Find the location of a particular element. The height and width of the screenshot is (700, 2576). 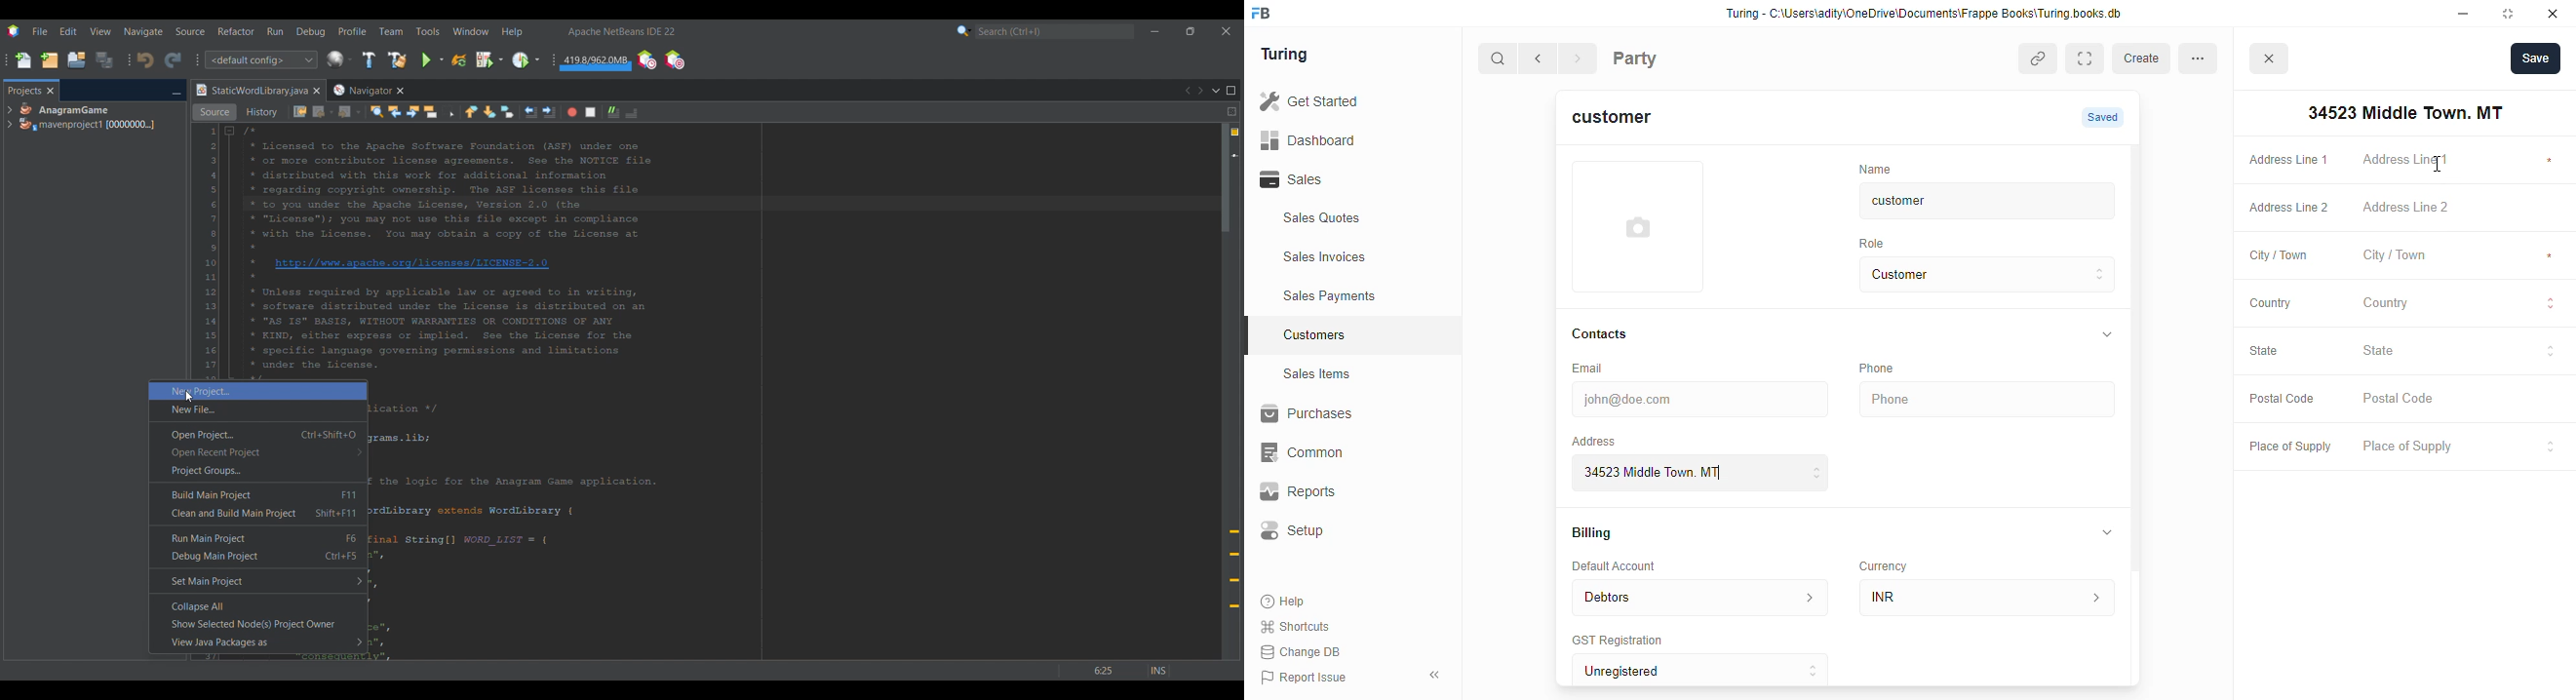

Expand is located at coordinates (2088, 58).